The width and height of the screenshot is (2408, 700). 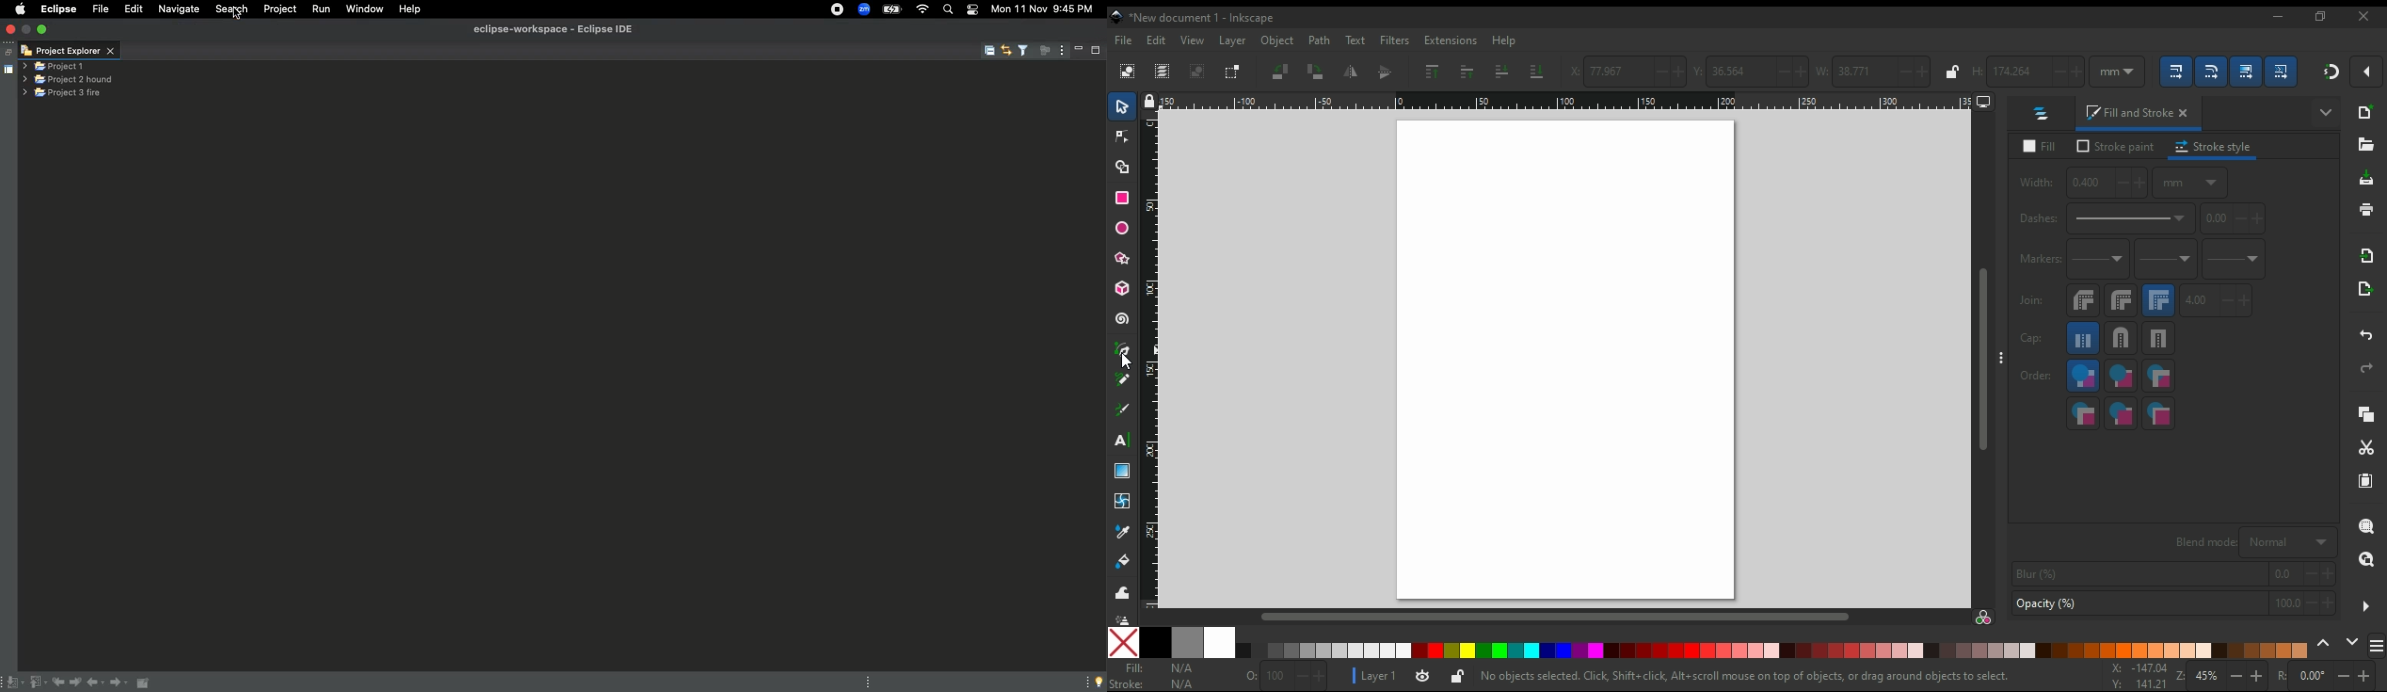 I want to click on close window, so click(x=2364, y=17).